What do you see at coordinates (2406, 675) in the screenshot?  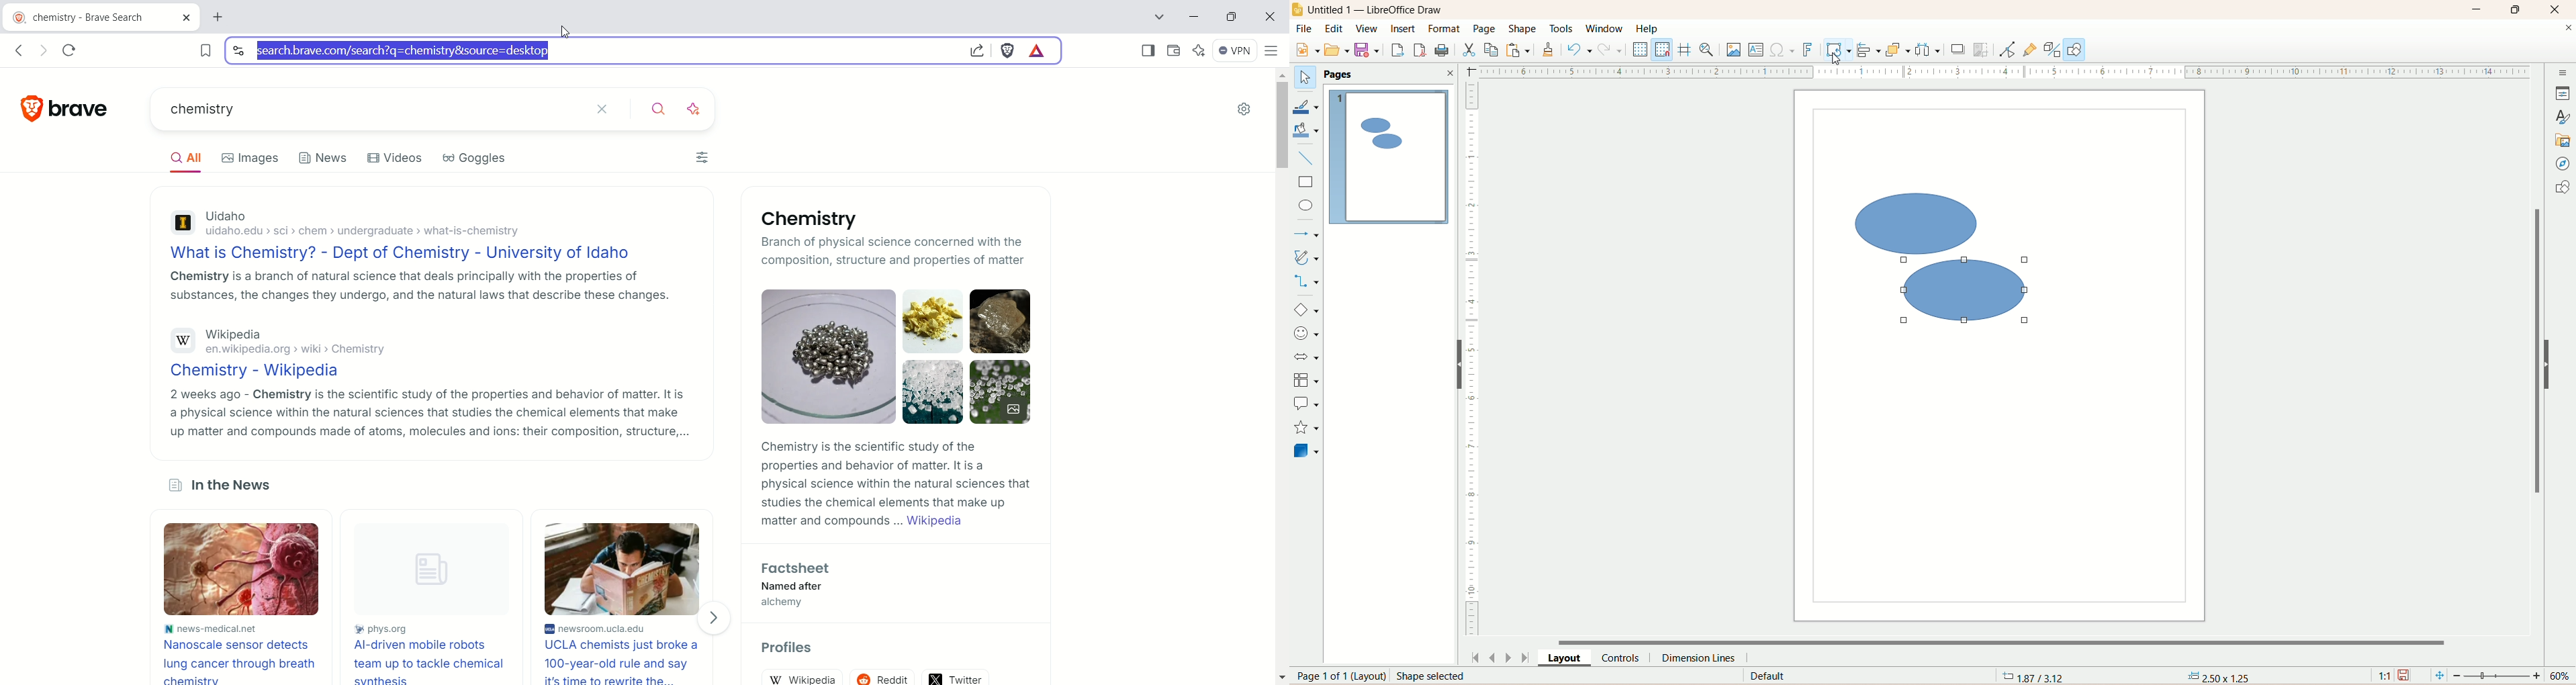 I see `save` at bounding box center [2406, 675].